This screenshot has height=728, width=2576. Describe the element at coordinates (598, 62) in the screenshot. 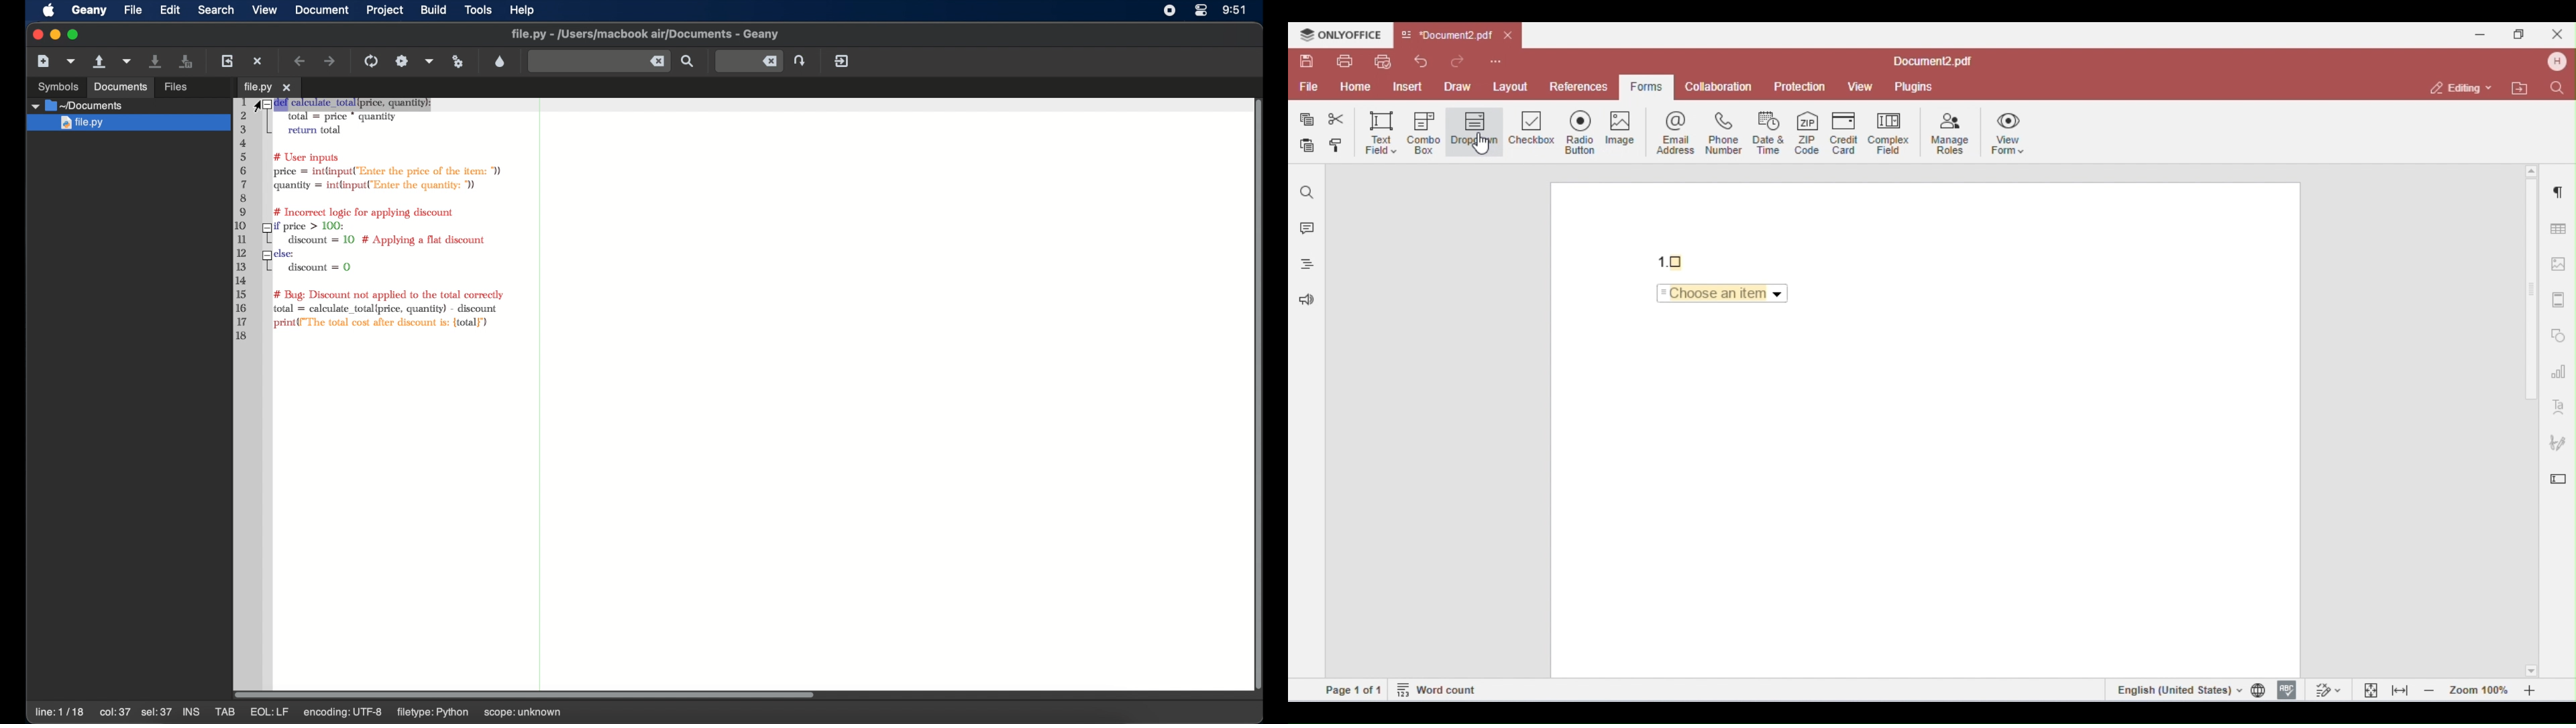

I see `find the entered text in current file` at that location.